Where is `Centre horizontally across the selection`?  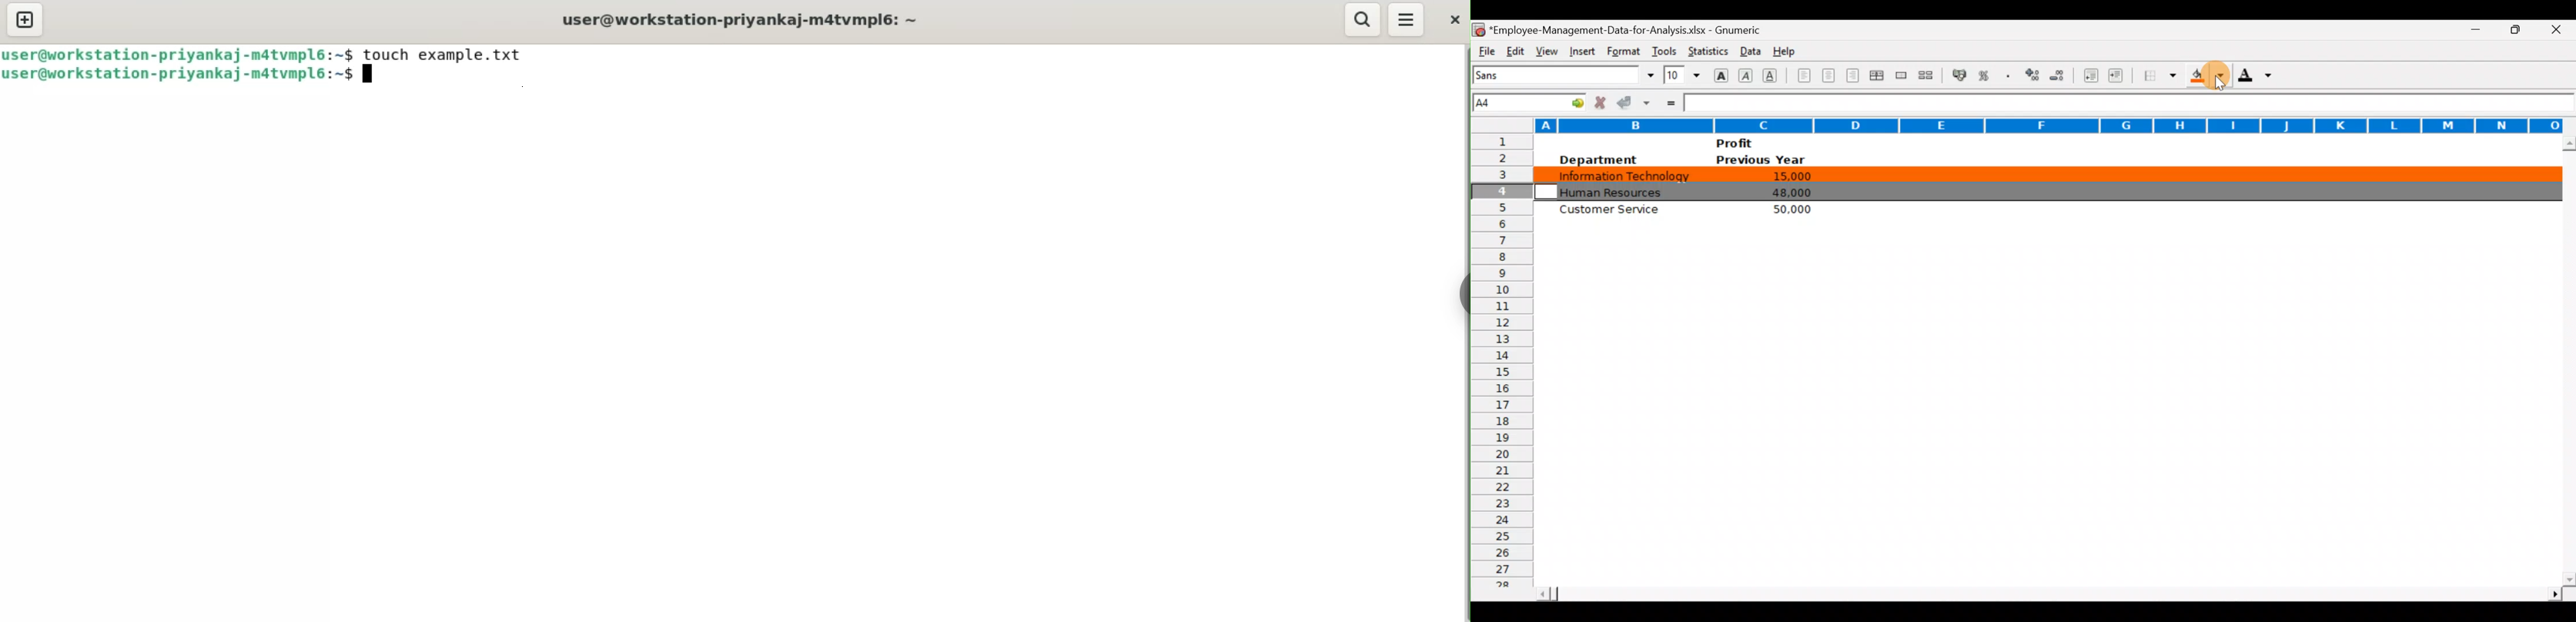 Centre horizontally across the selection is located at coordinates (1879, 77).